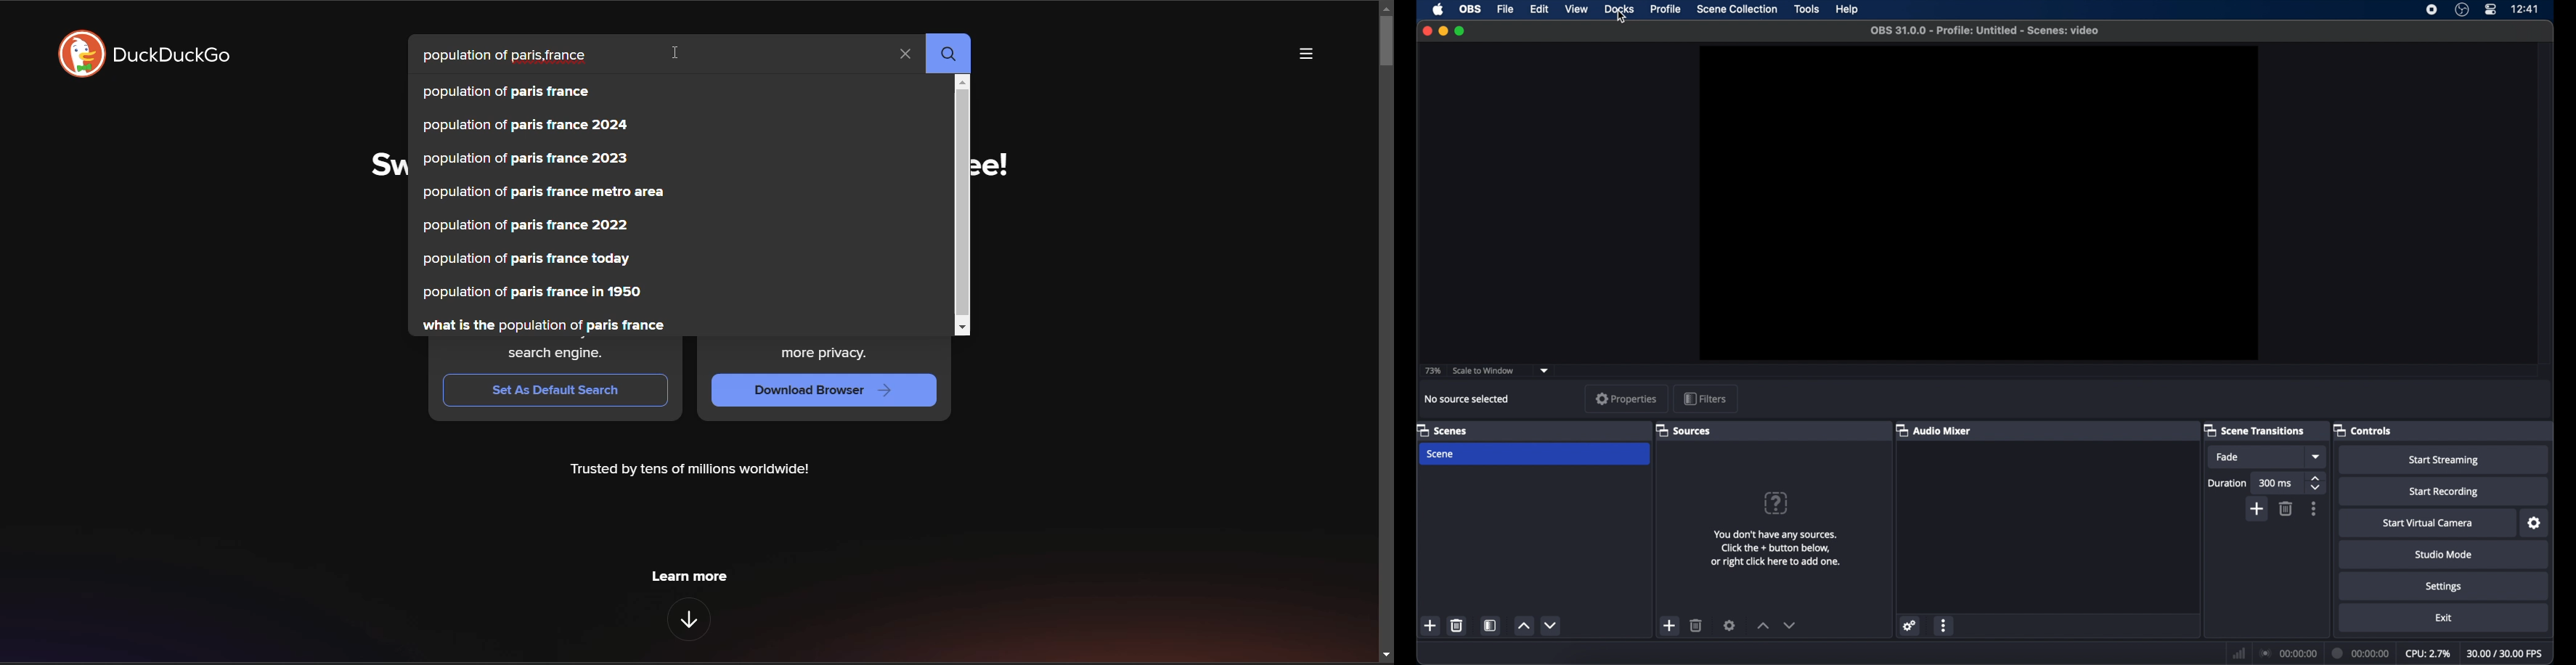 The width and height of the screenshot is (2576, 672). I want to click on preview, so click(1978, 203).